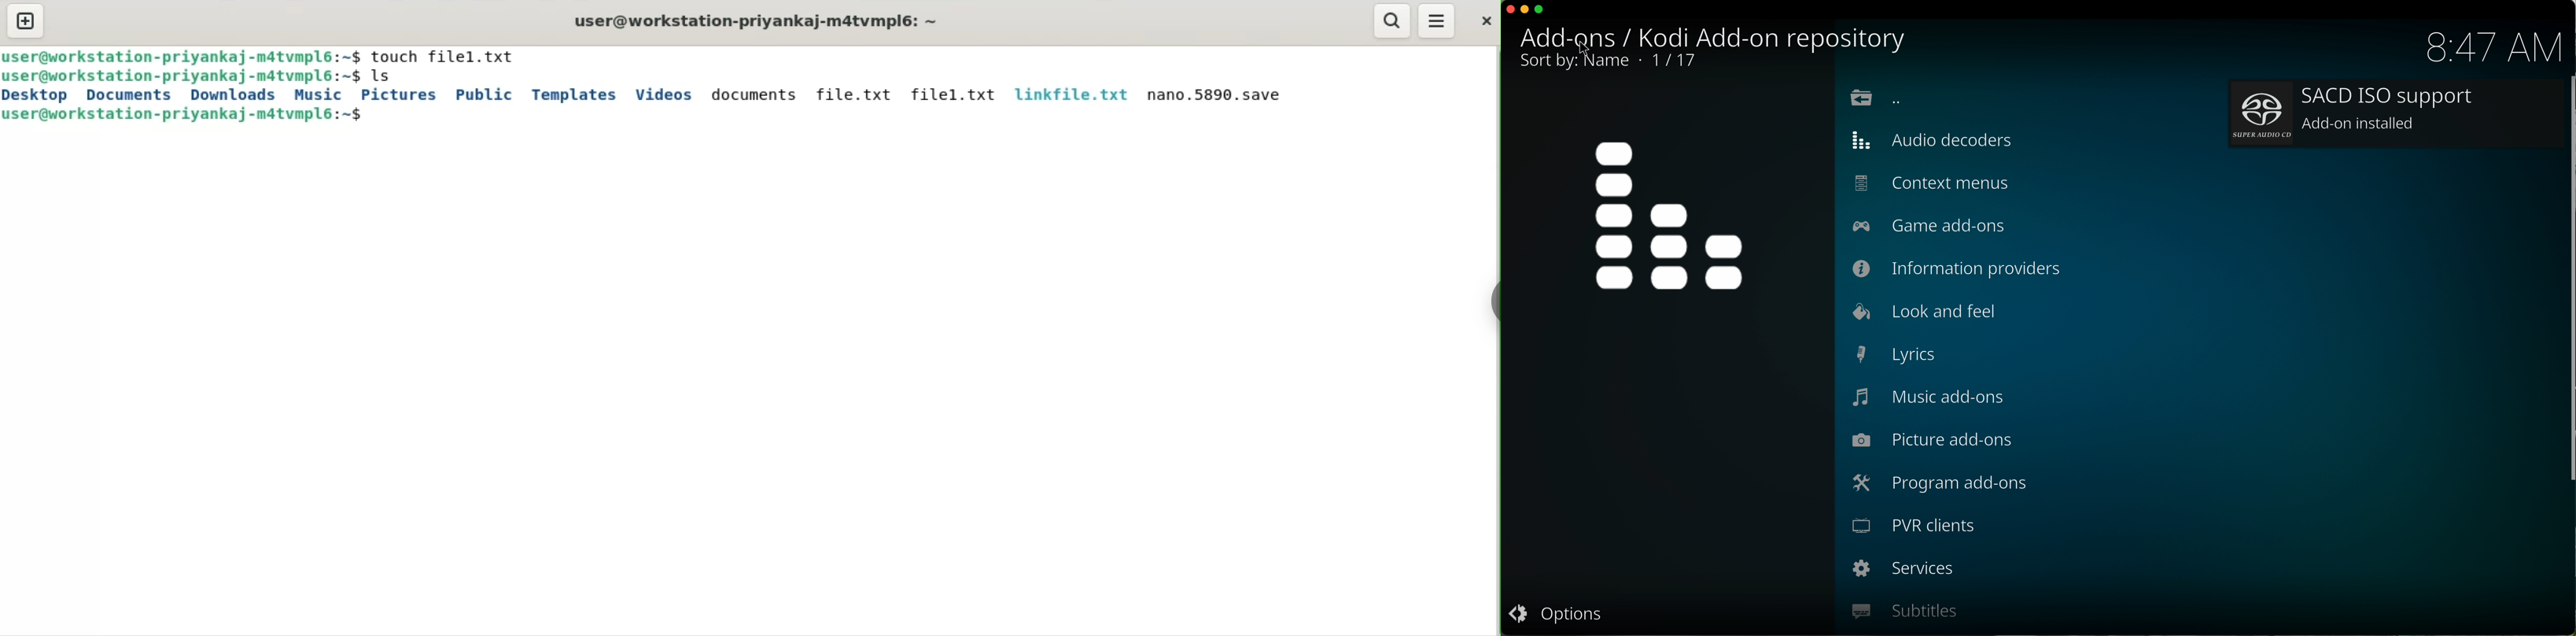 The width and height of the screenshot is (2576, 644). I want to click on videos, so click(663, 95).